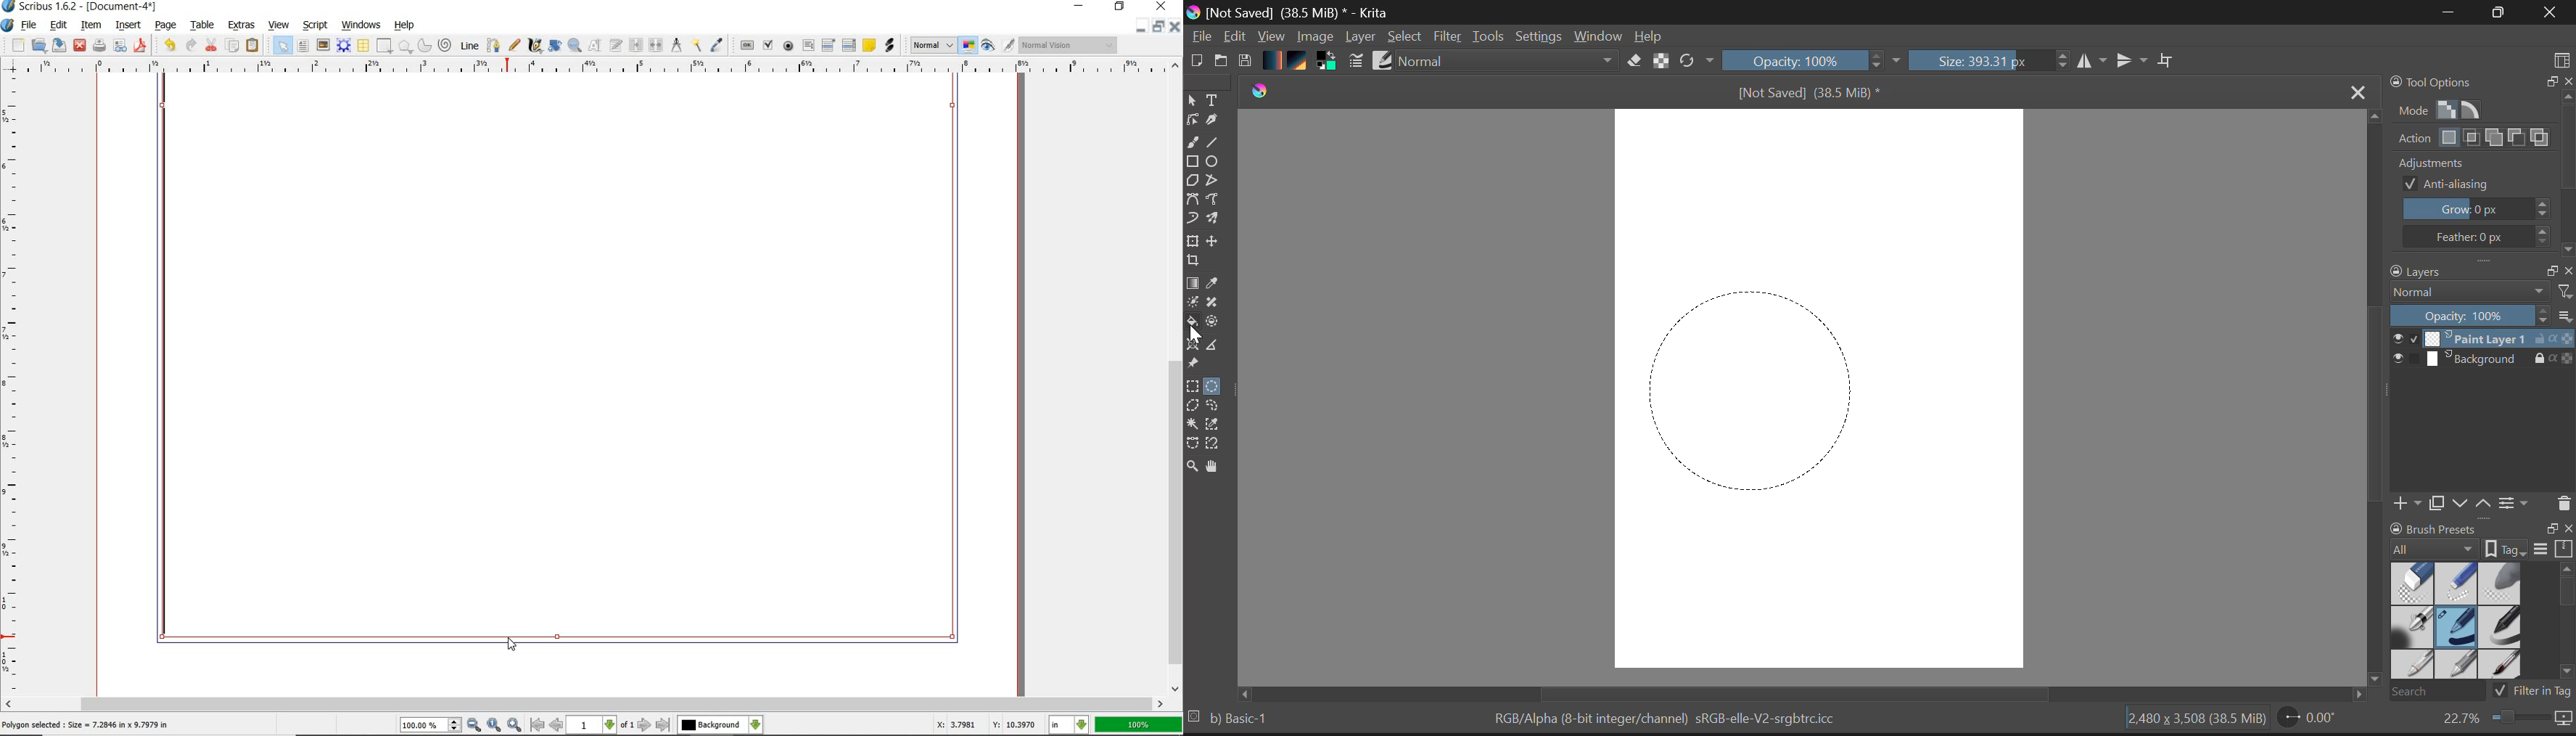  Describe the element at coordinates (2494, 12) in the screenshot. I see `Minimize` at that location.